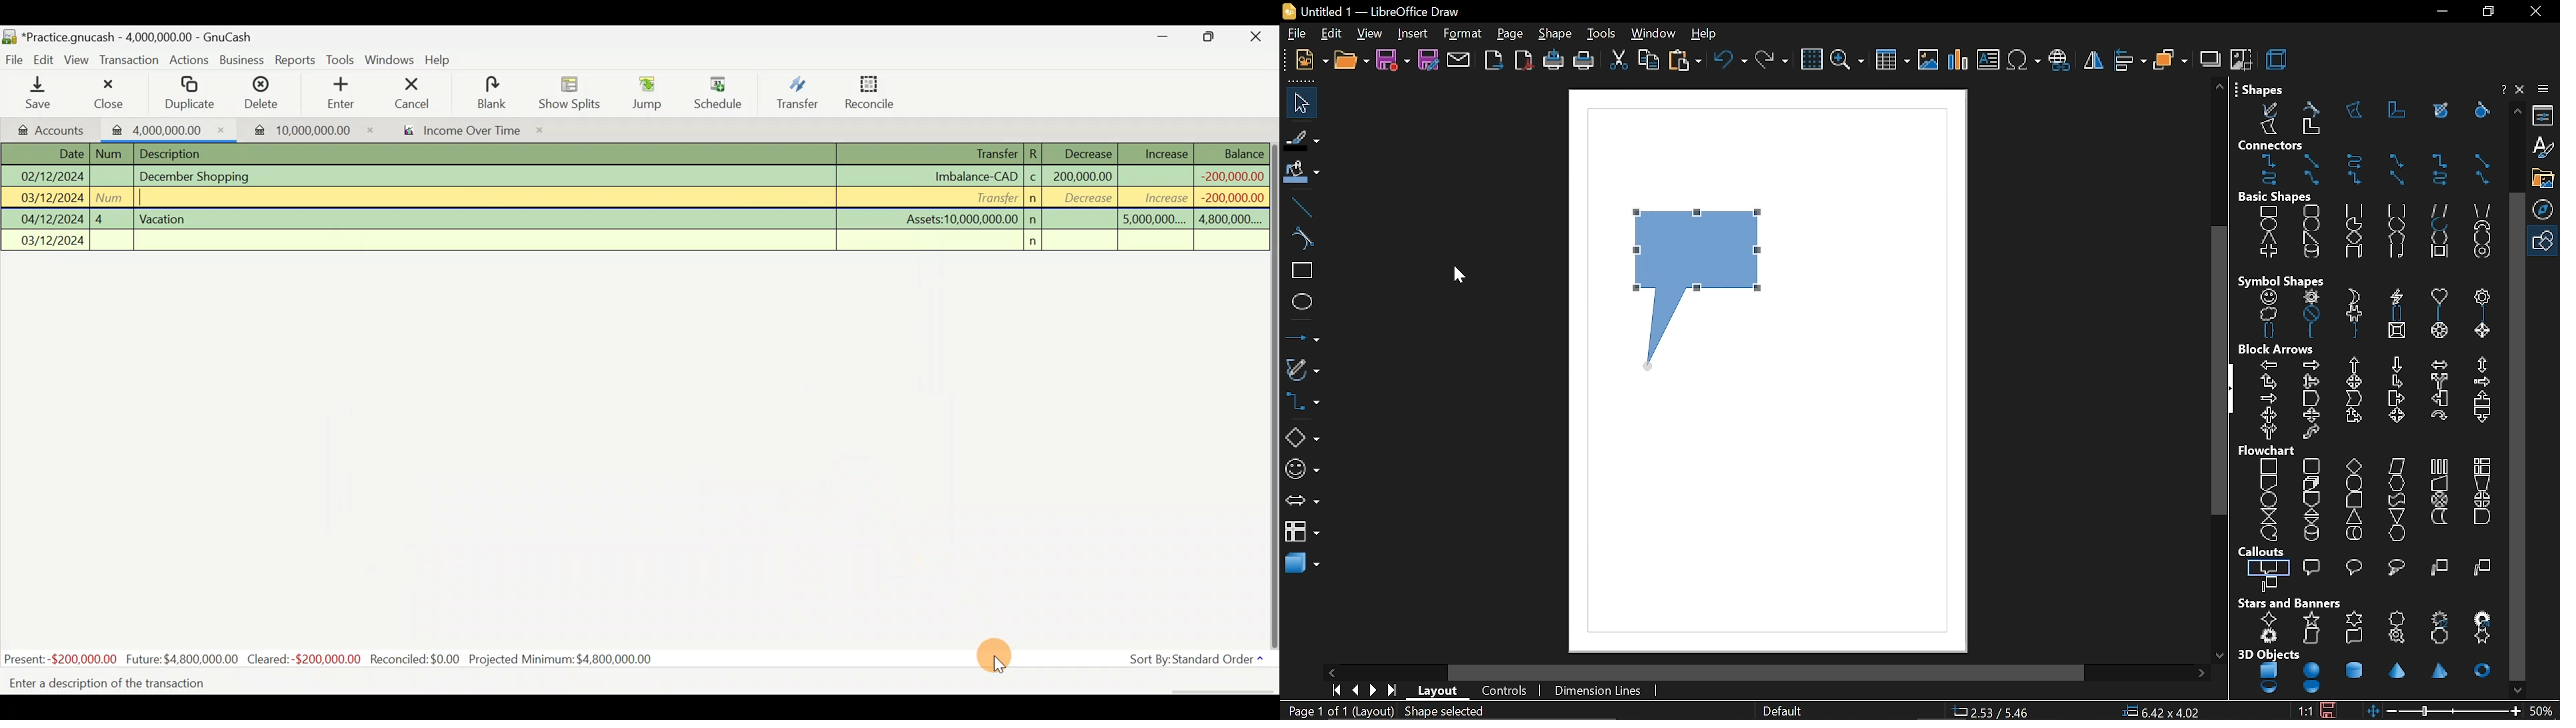  I want to click on sphere, so click(2311, 670).